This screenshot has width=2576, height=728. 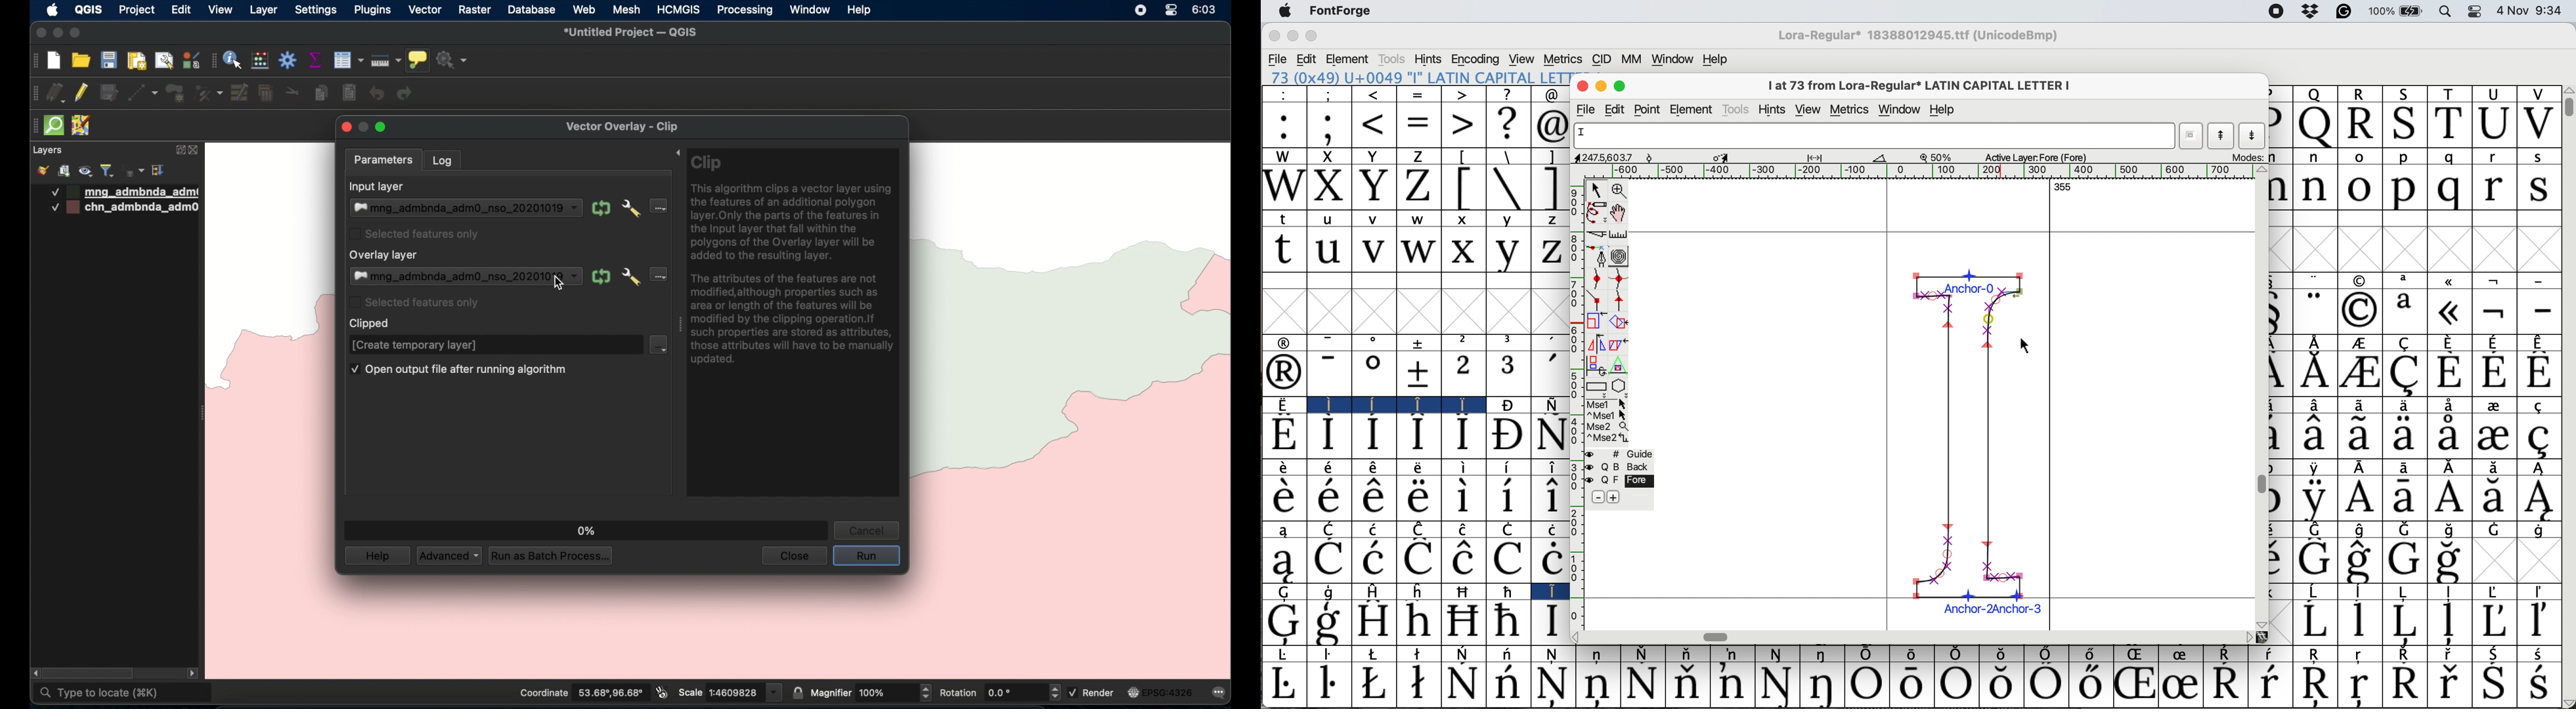 What do you see at coordinates (2407, 435) in the screenshot?
I see `Symbol` at bounding box center [2407, 435].